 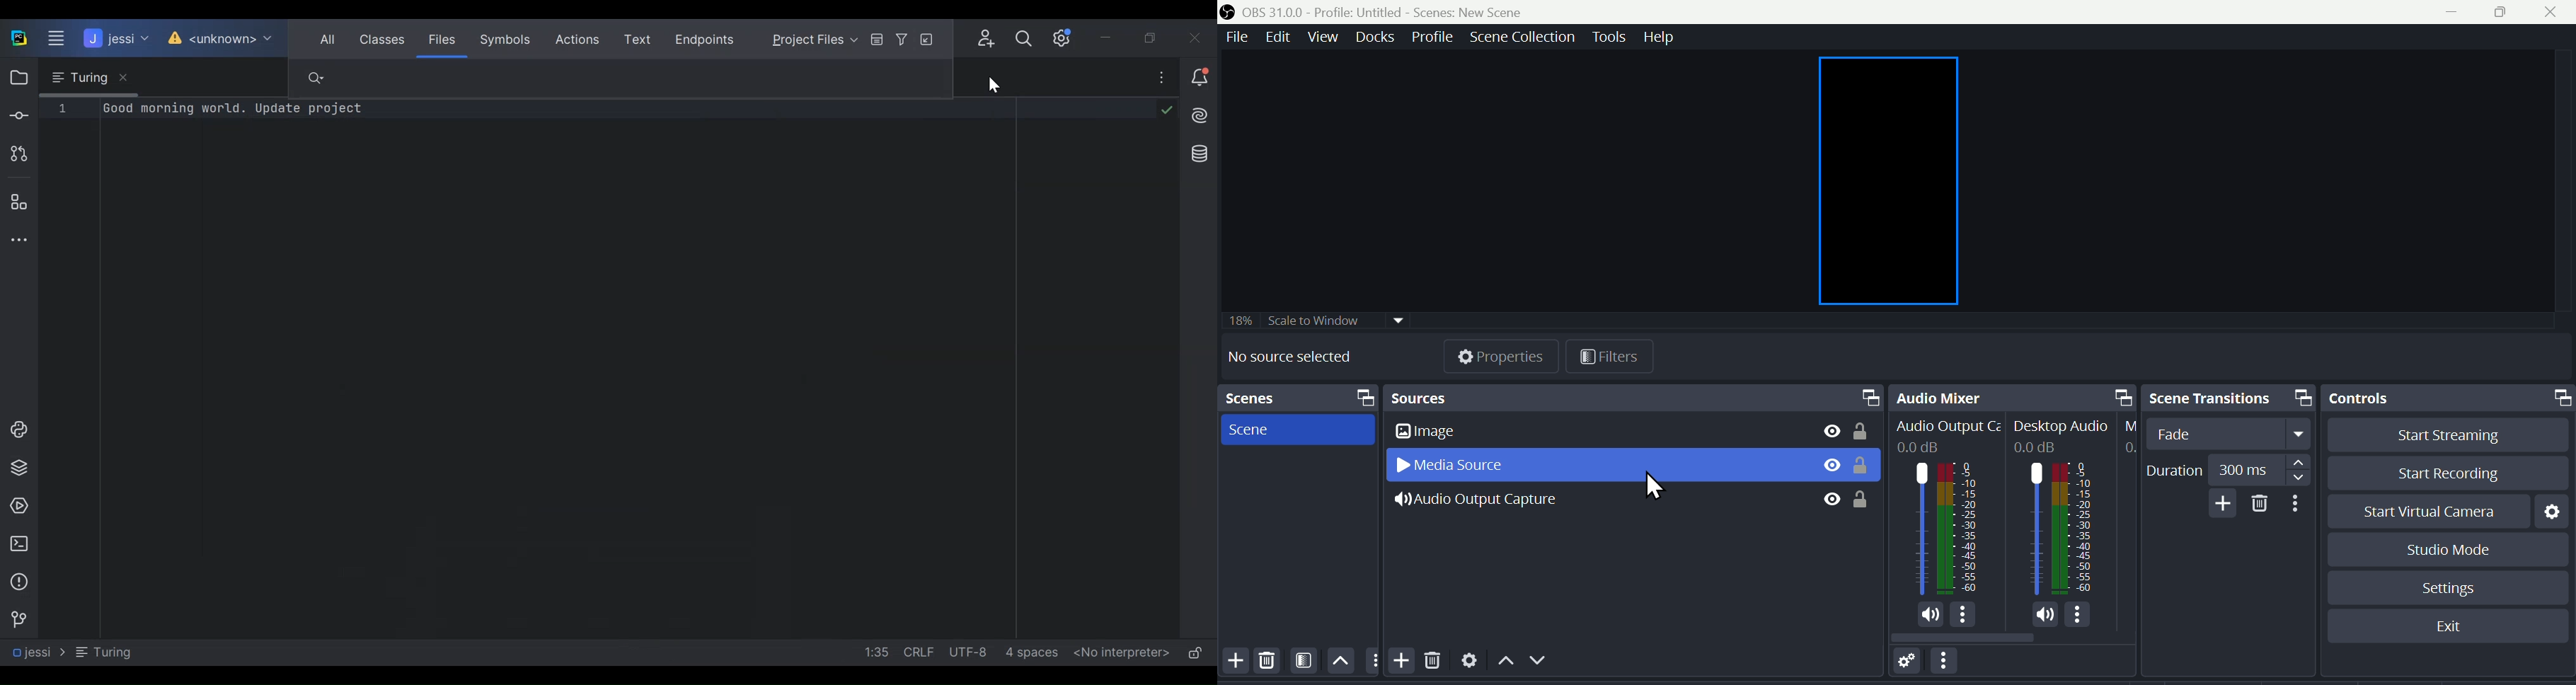 What do you see at coordinates (1372, 660) in the screenshot?
I see `more options` at bounding box center [1372, 660].